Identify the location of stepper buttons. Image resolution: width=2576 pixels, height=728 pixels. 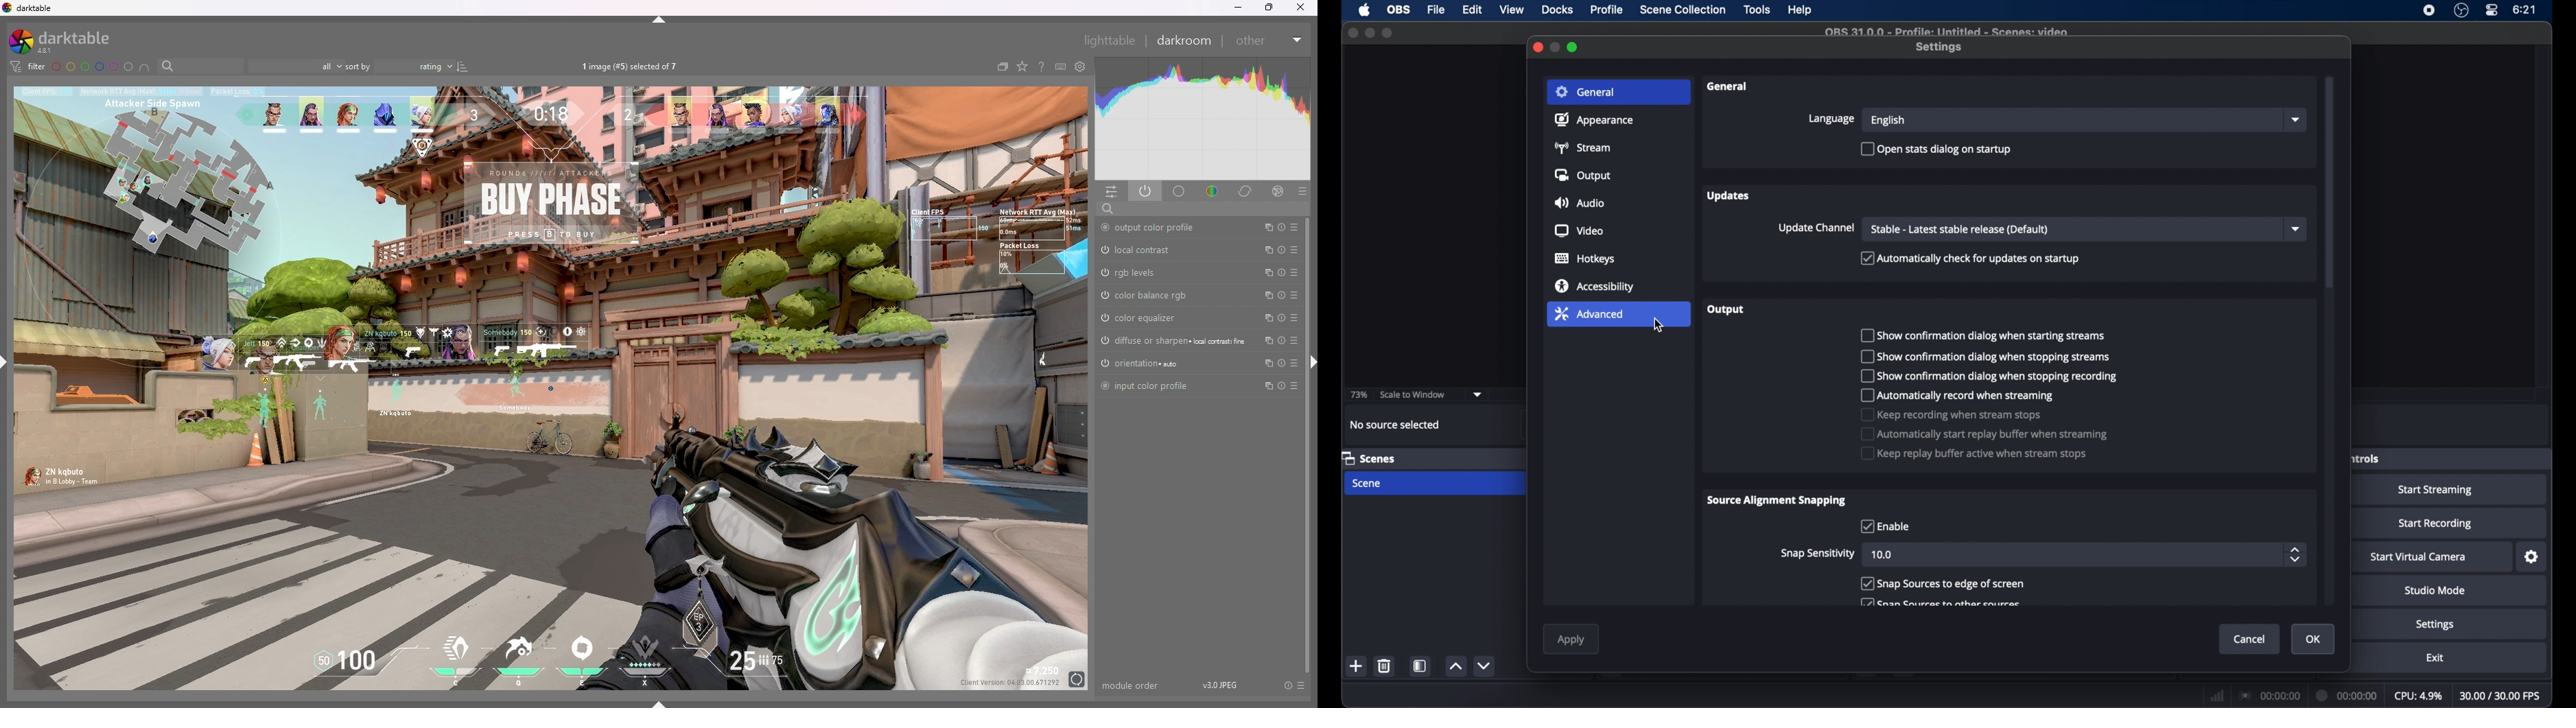
(2296, 555).